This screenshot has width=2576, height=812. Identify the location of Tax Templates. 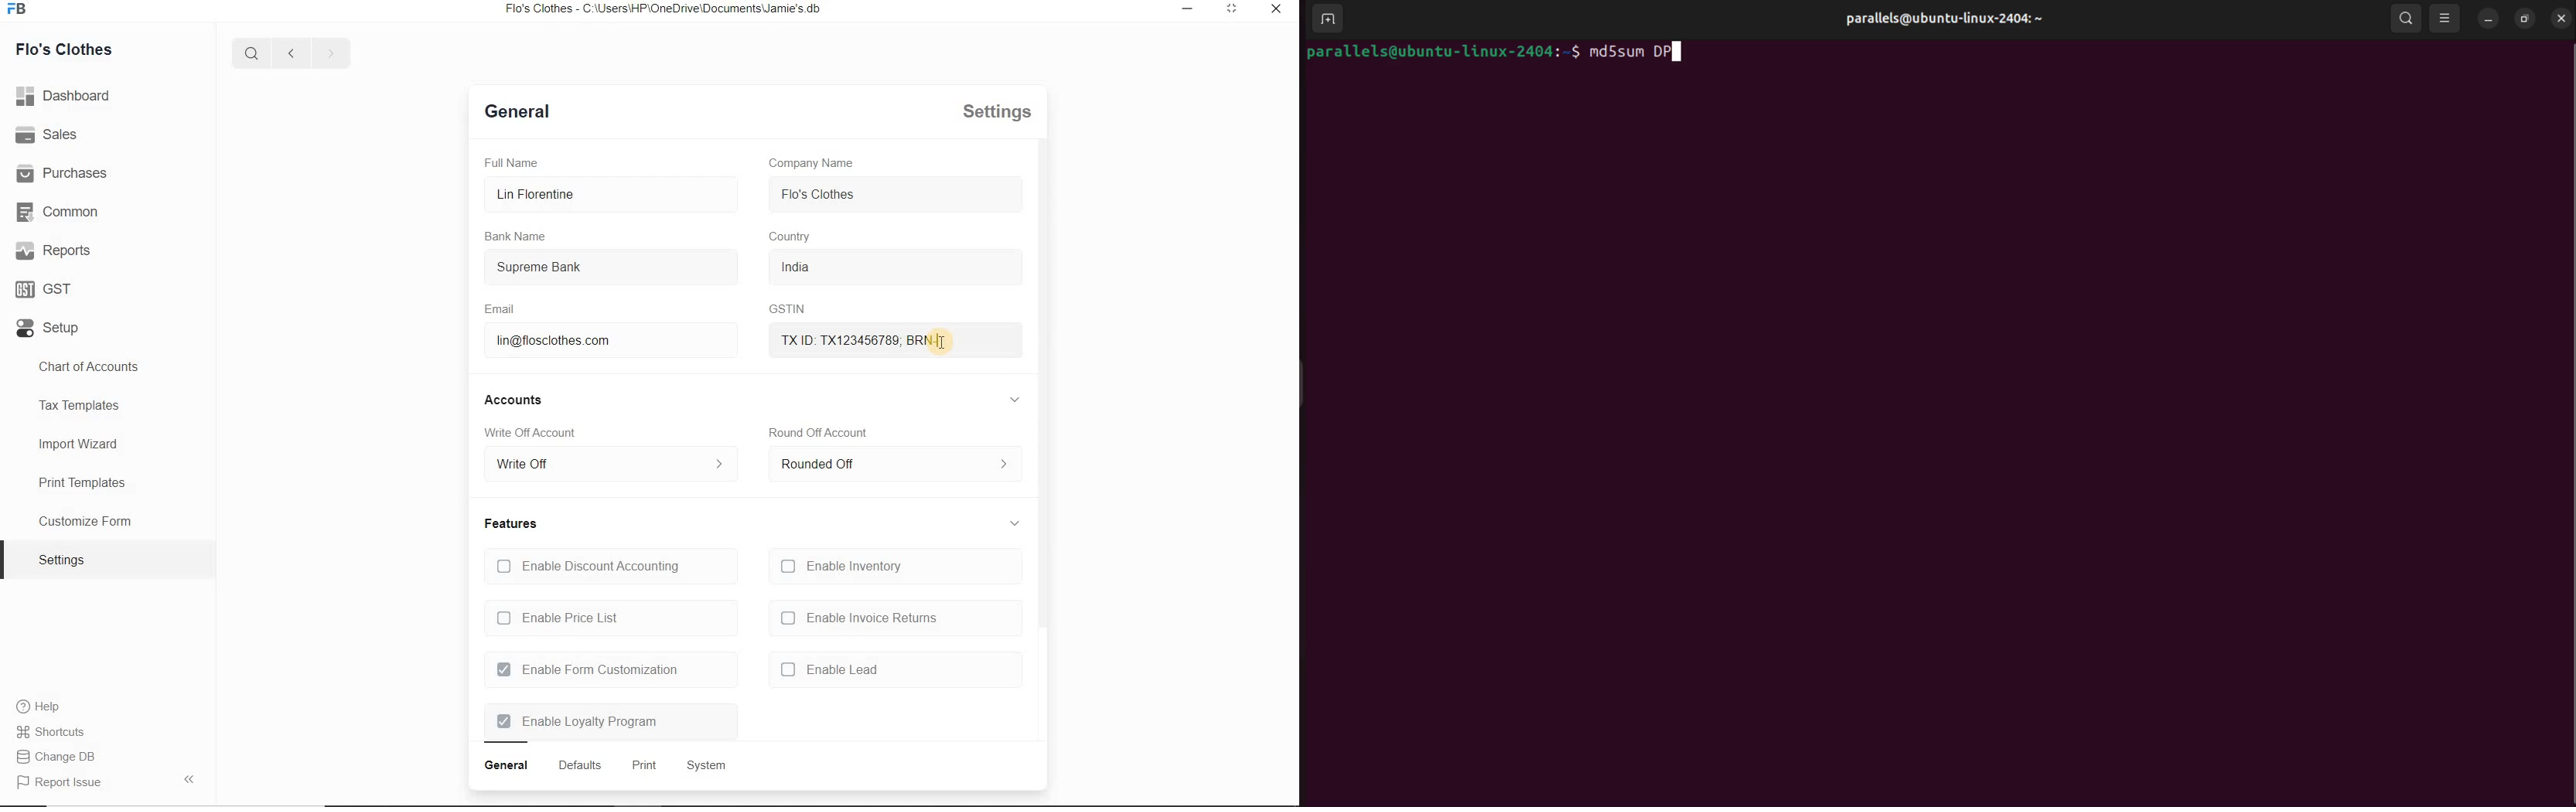
(81, 407).